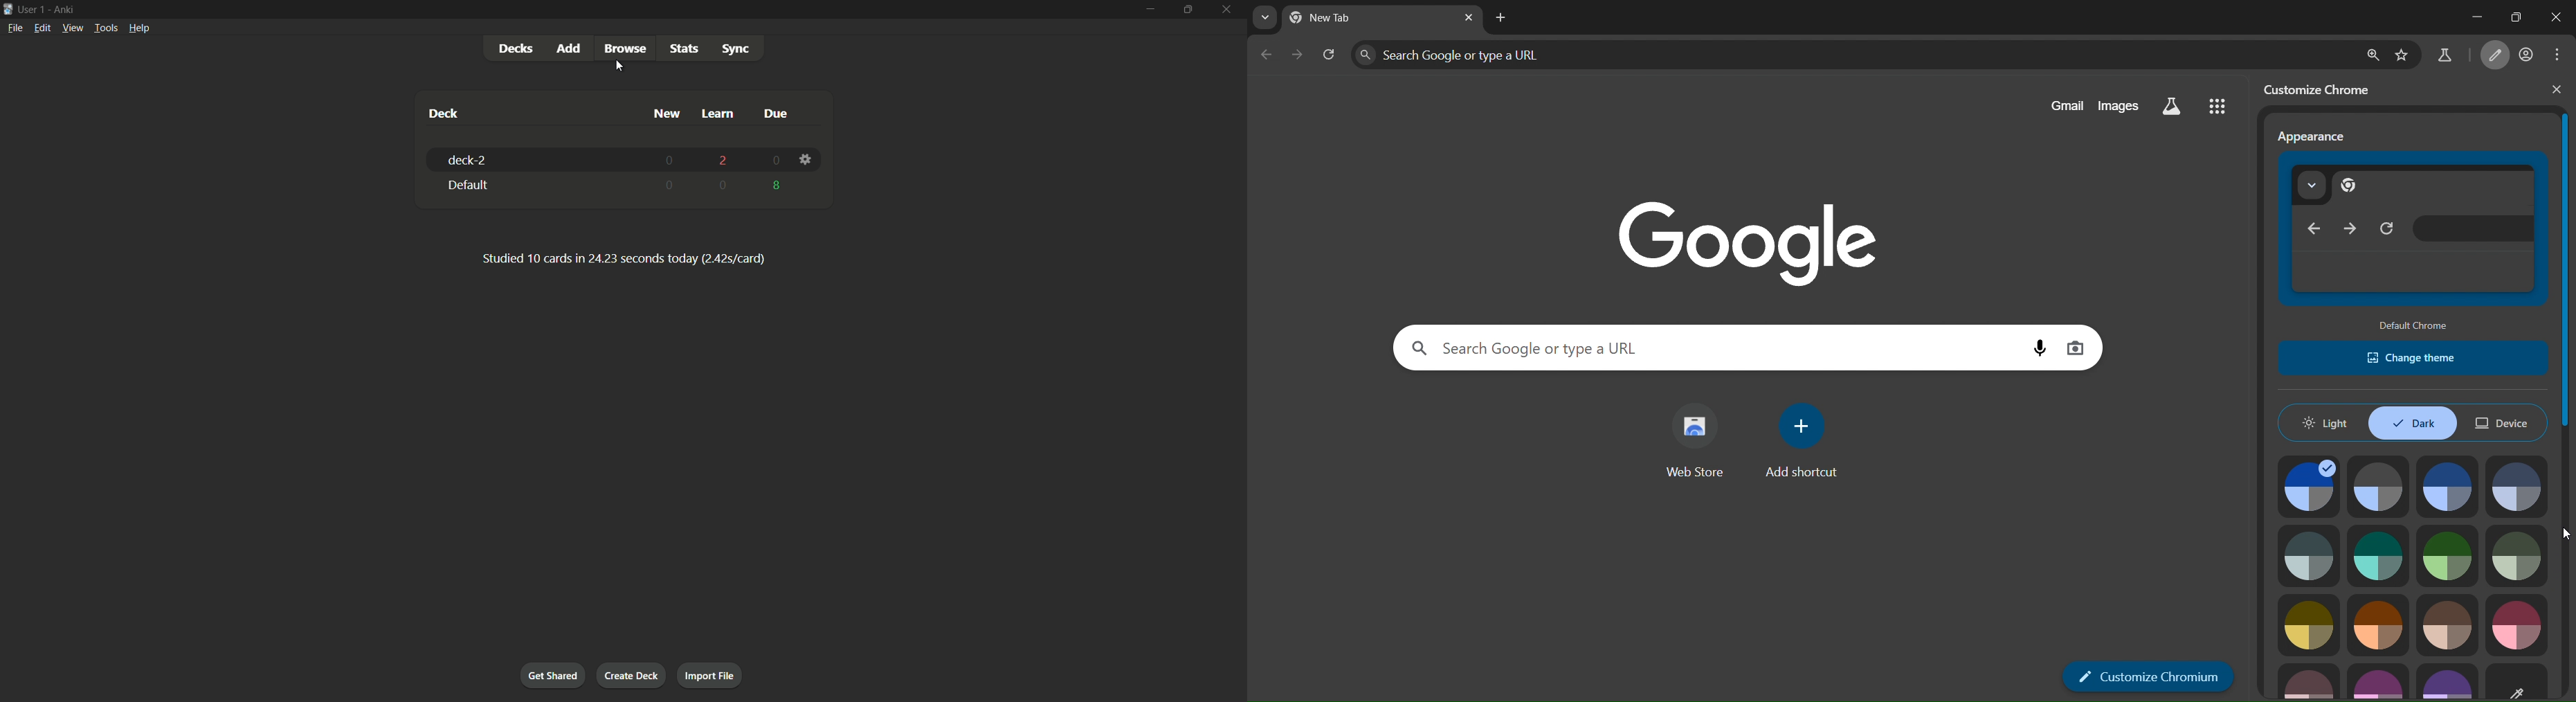 Image resolution: width=2576 pixels, height=728 pixels. I want to click on User one, so click(32, 10).